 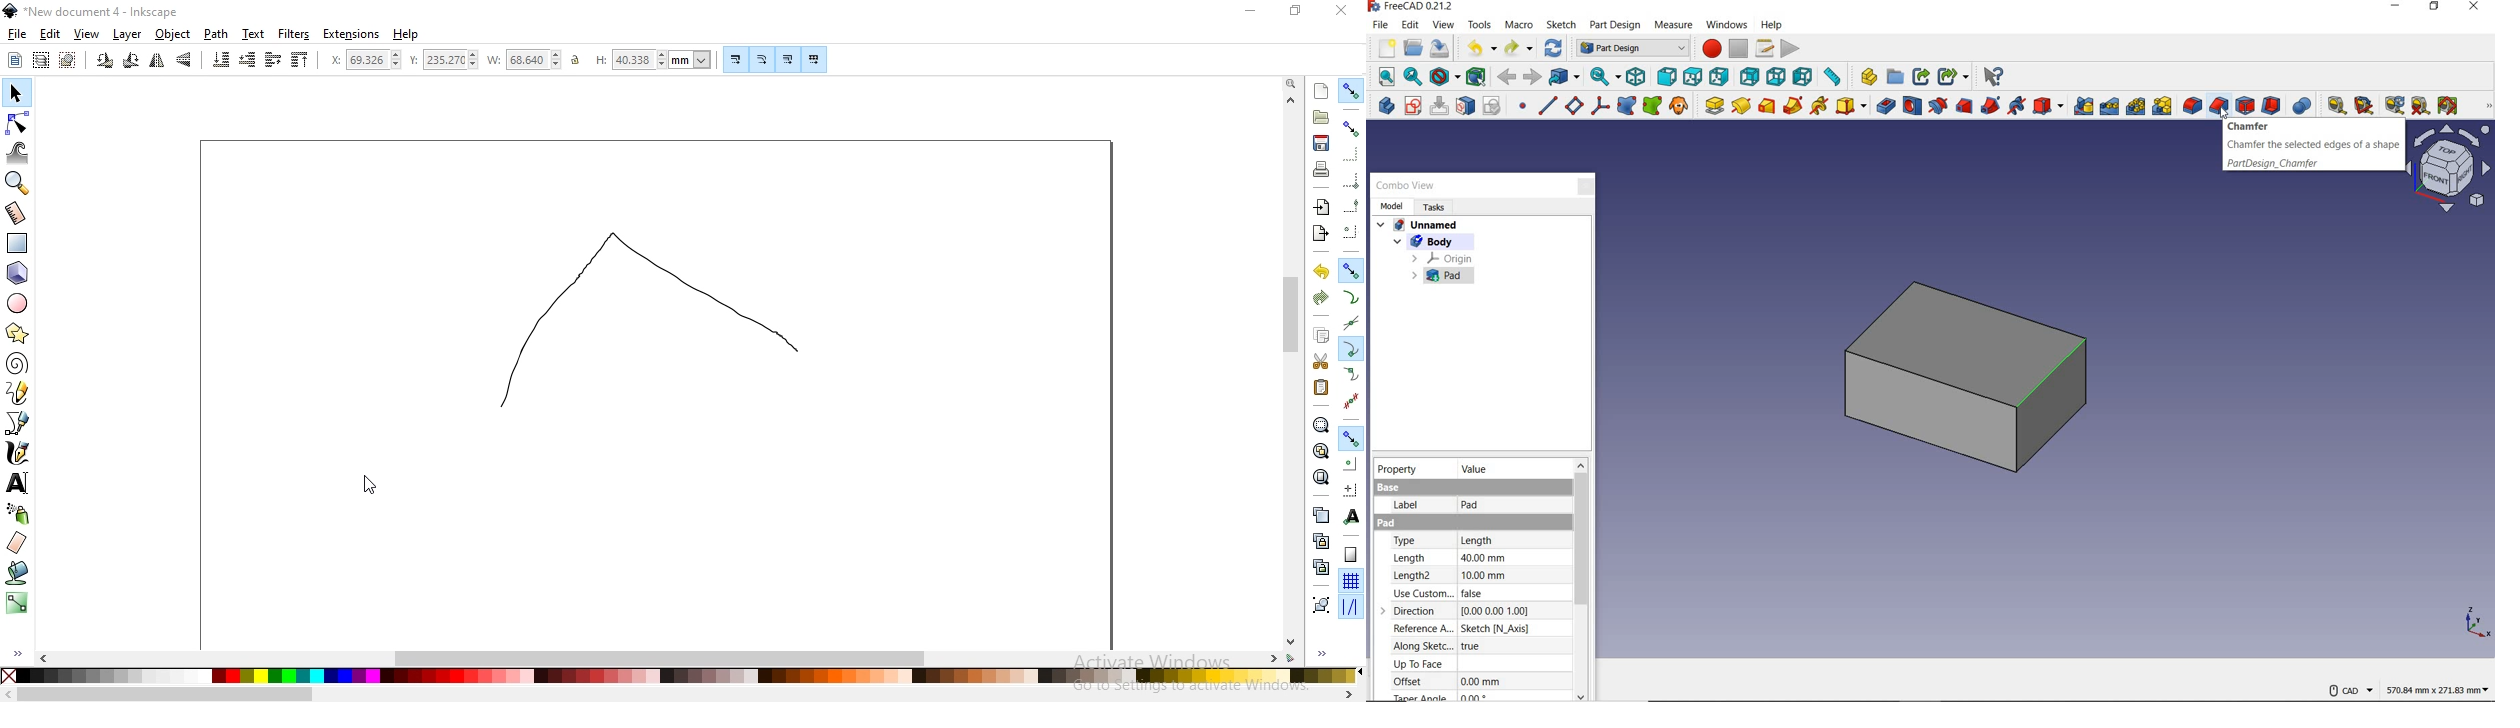 What do you see at coordinates (1411, 557) in the screenshot?
I see `Length` at bounding box center [1411, 557].